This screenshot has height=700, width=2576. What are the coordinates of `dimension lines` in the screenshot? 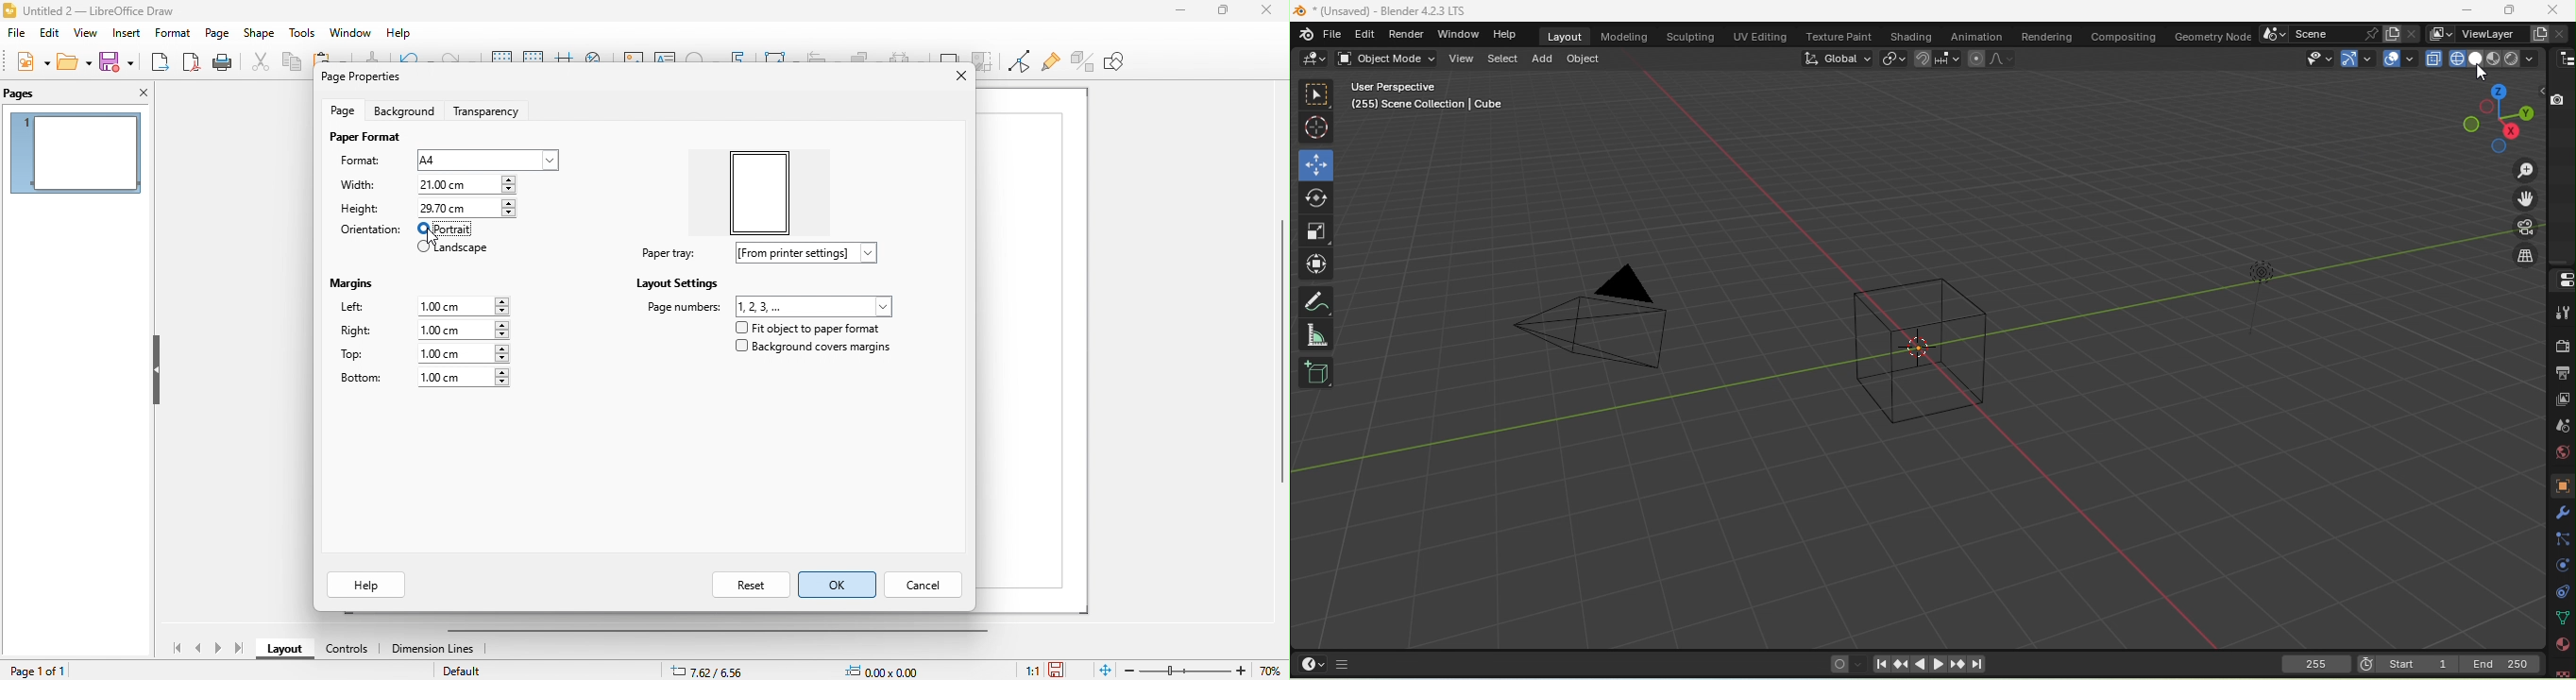 It's located at (436, 651).